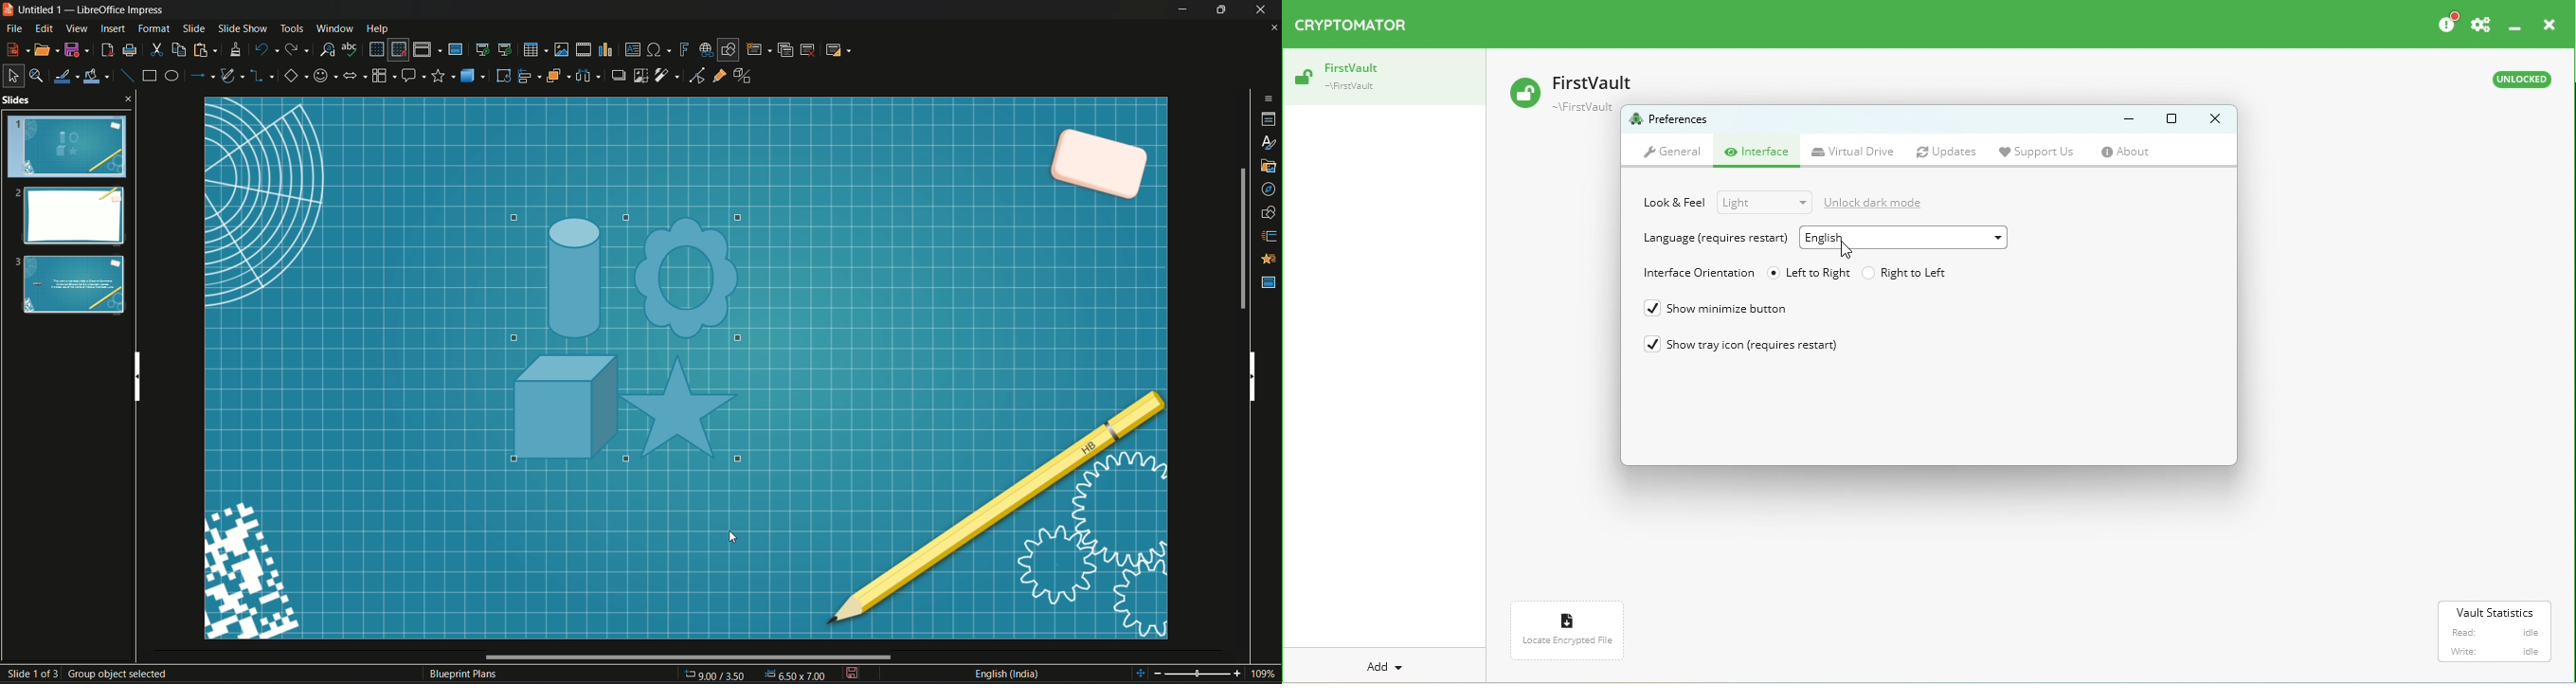 The height and width of the screenshot is (700, 2576). What do you see at coordinates (375, 48) in the screenshot?
I see `display grid` at bounding box center [375, 48].